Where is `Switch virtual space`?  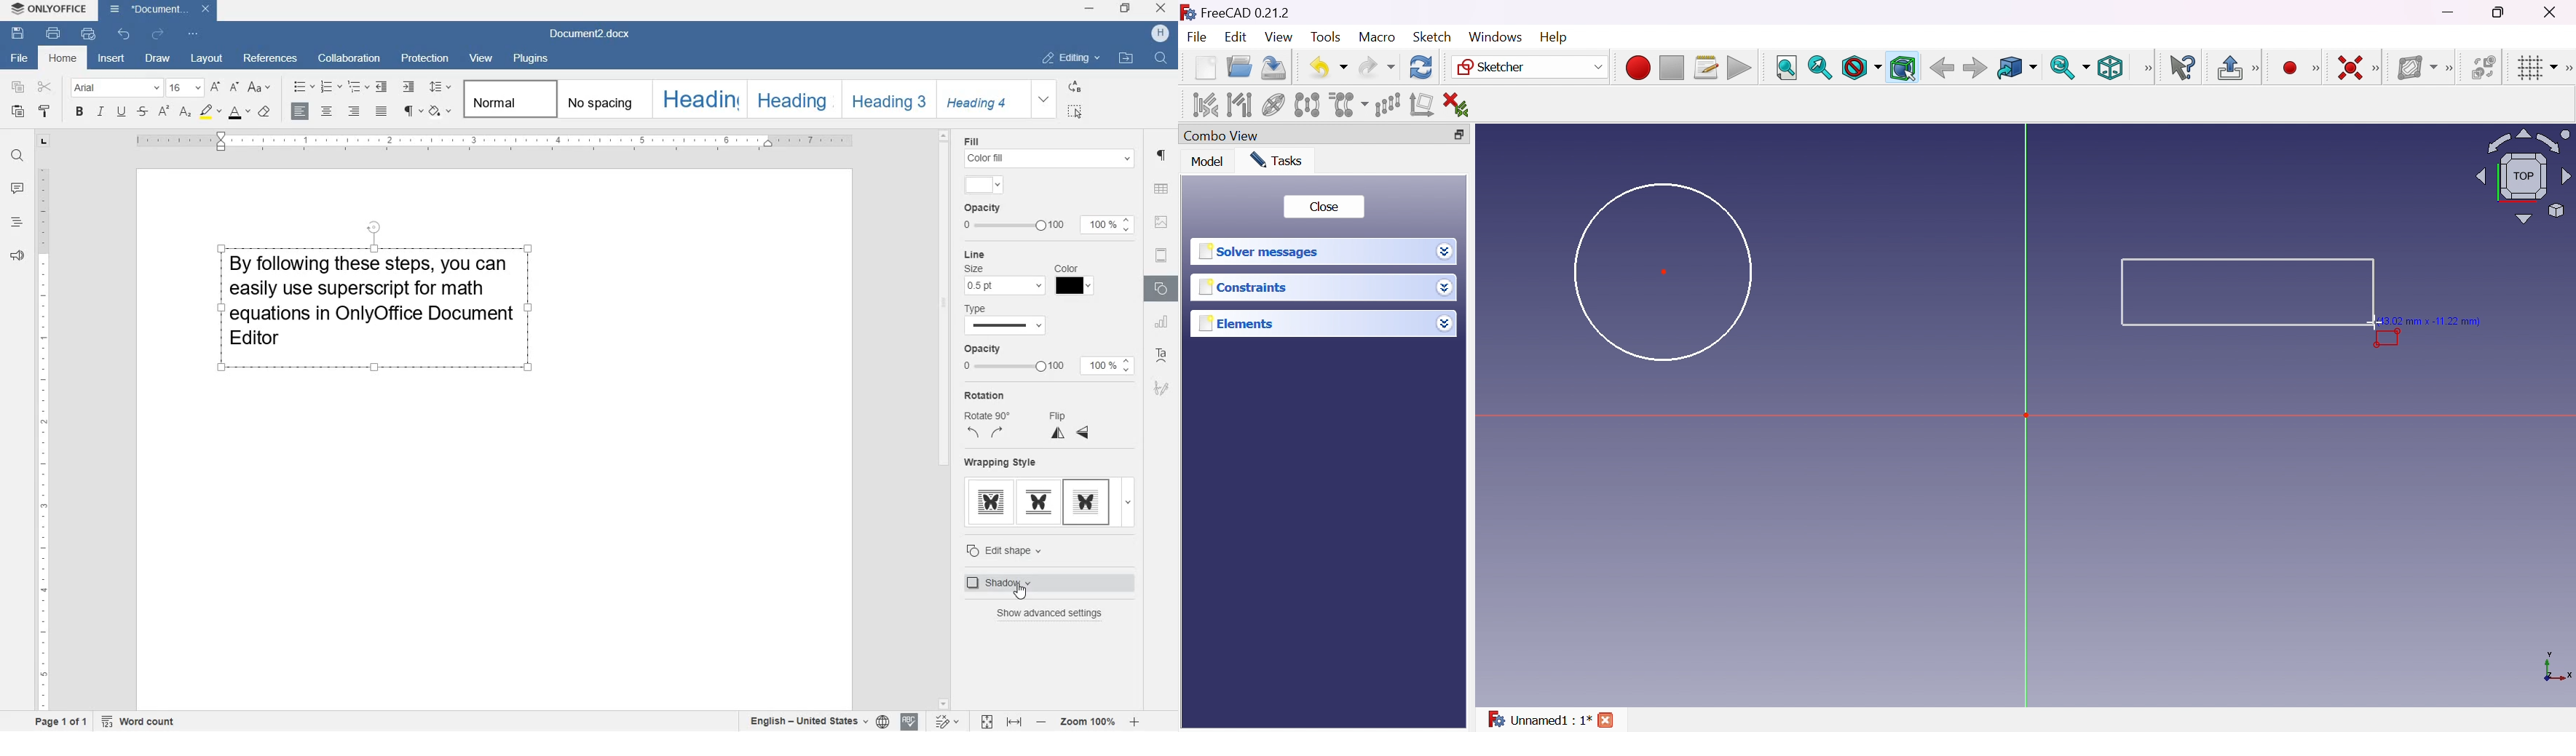 Switch virtual space is located at coordinates (2486, 67).